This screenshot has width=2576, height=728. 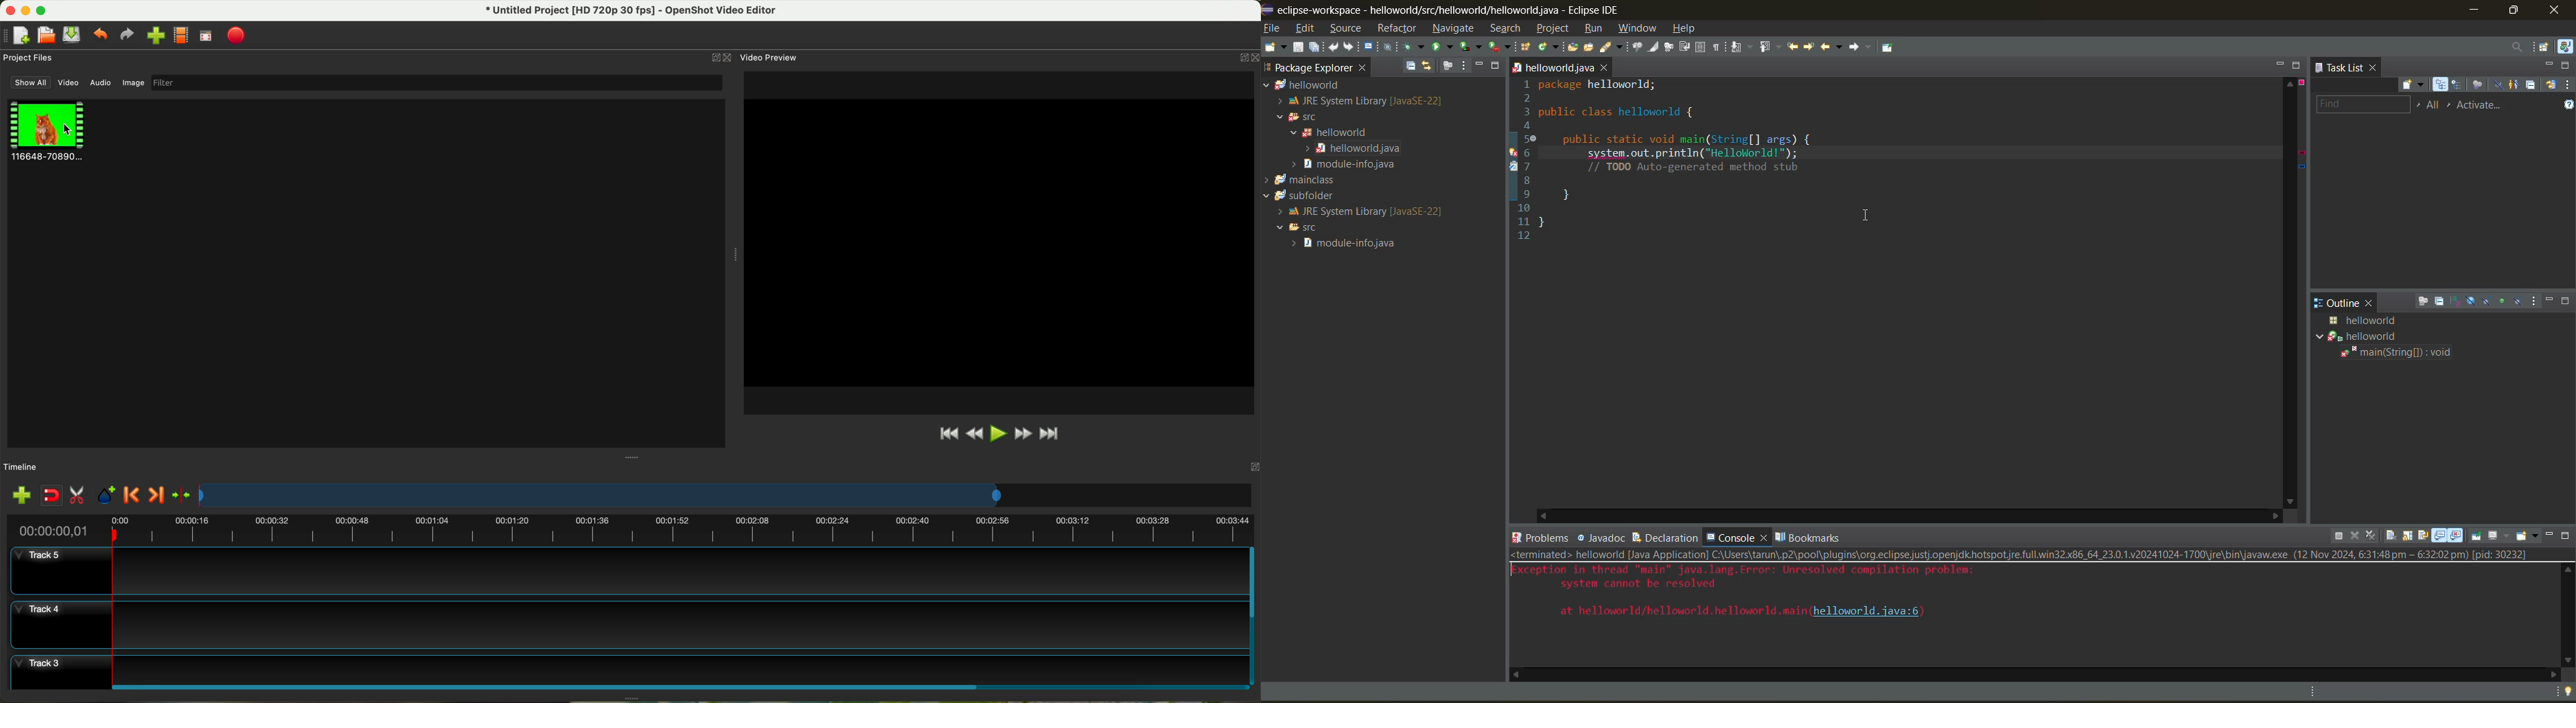 I want to click on minimize, so click(x=1479, y=65).